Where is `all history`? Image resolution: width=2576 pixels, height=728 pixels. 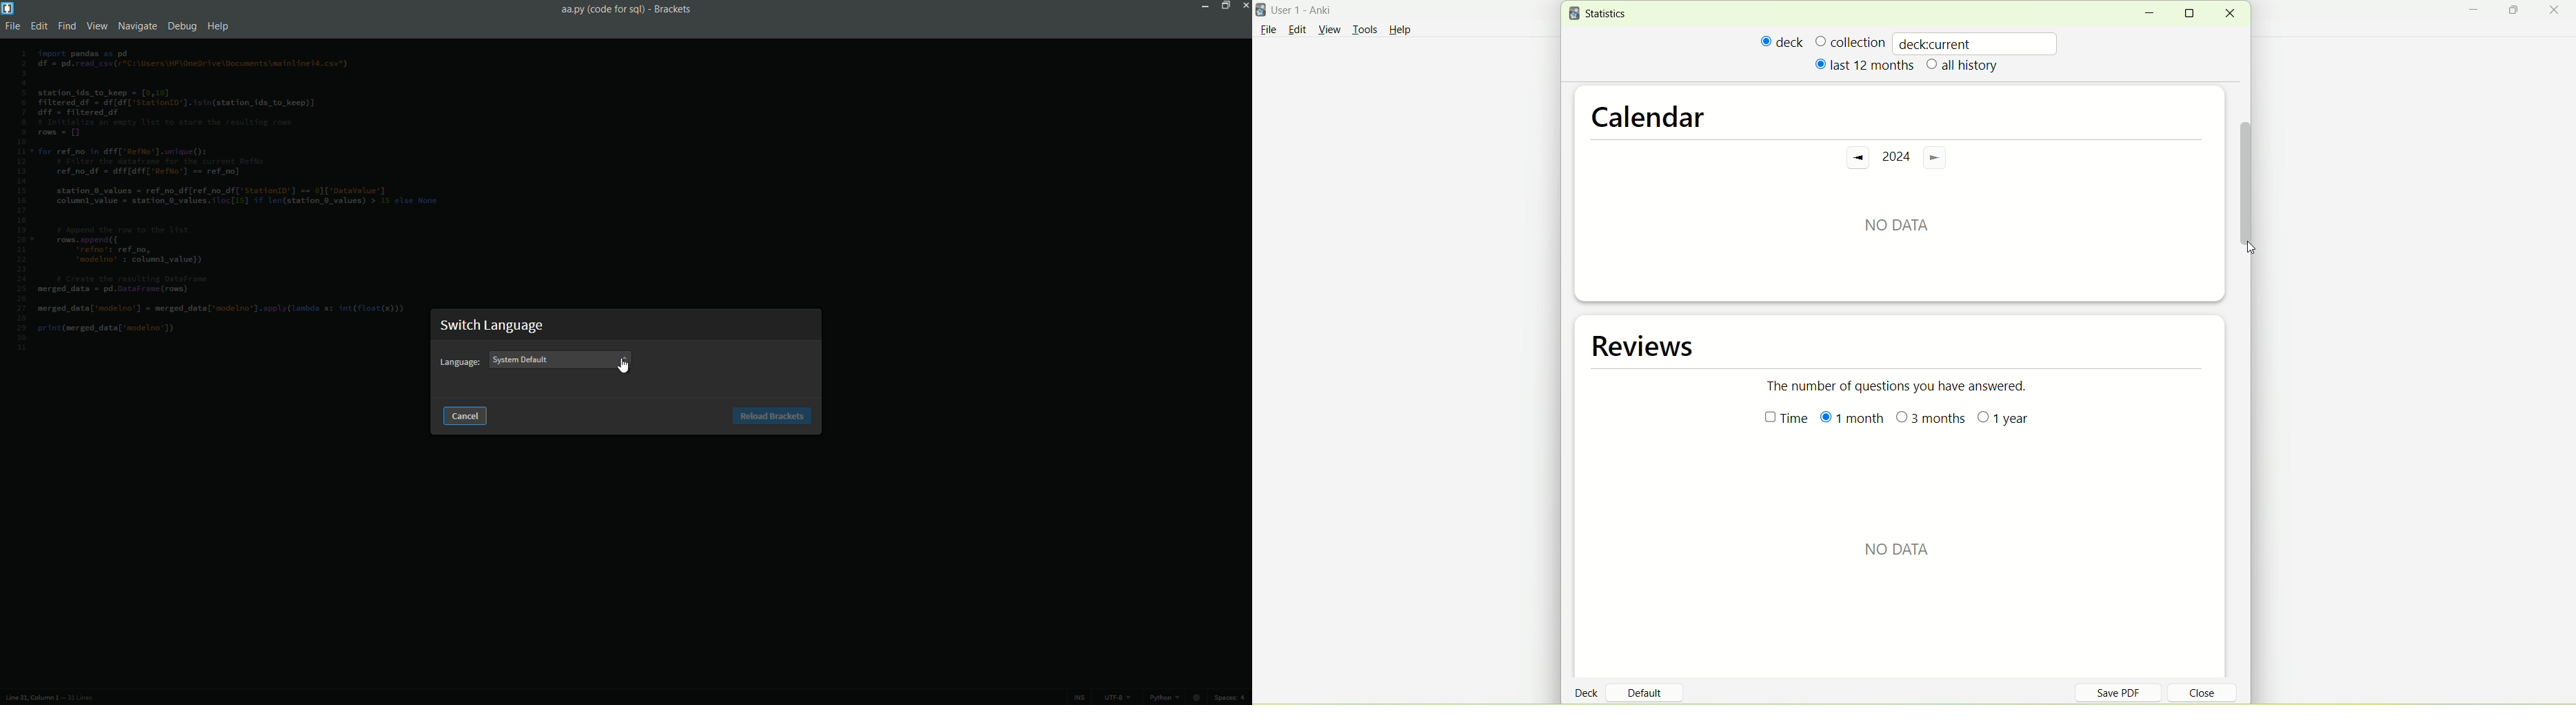 all history is located at coordinates (1963, 66).